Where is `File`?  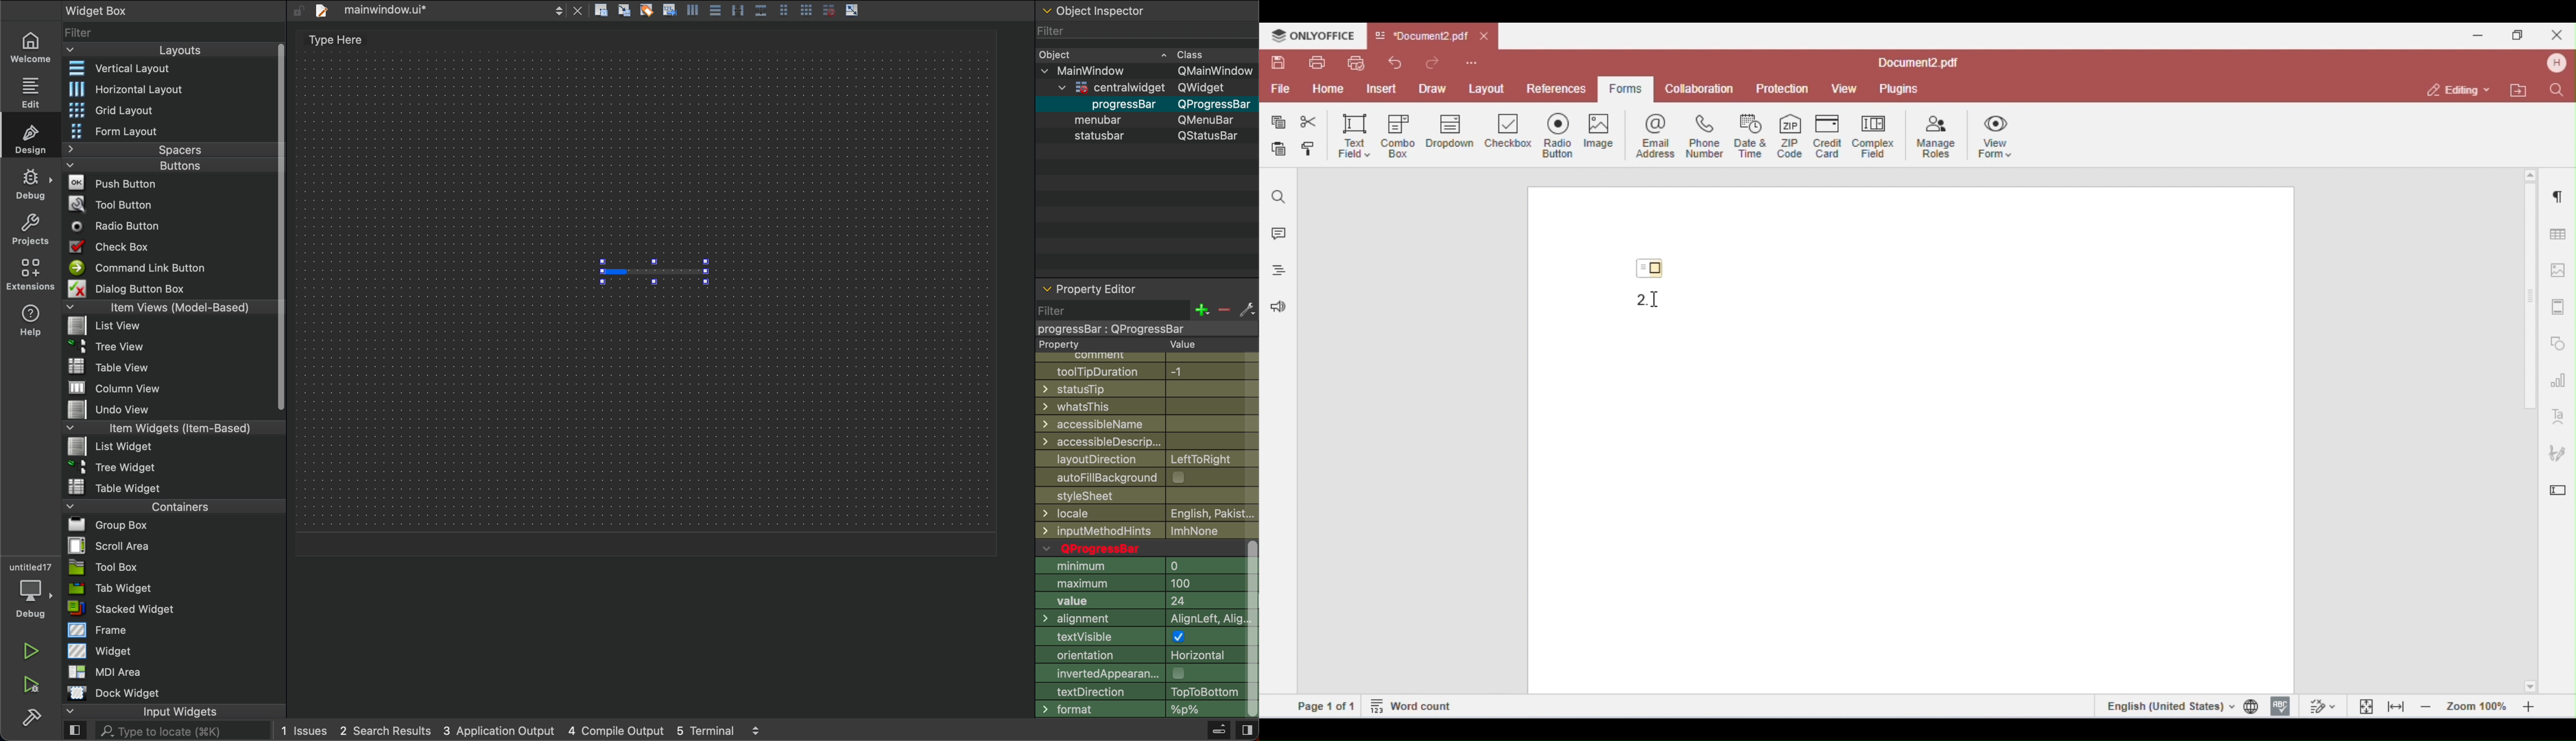 File is located at coordinates (121, 410).